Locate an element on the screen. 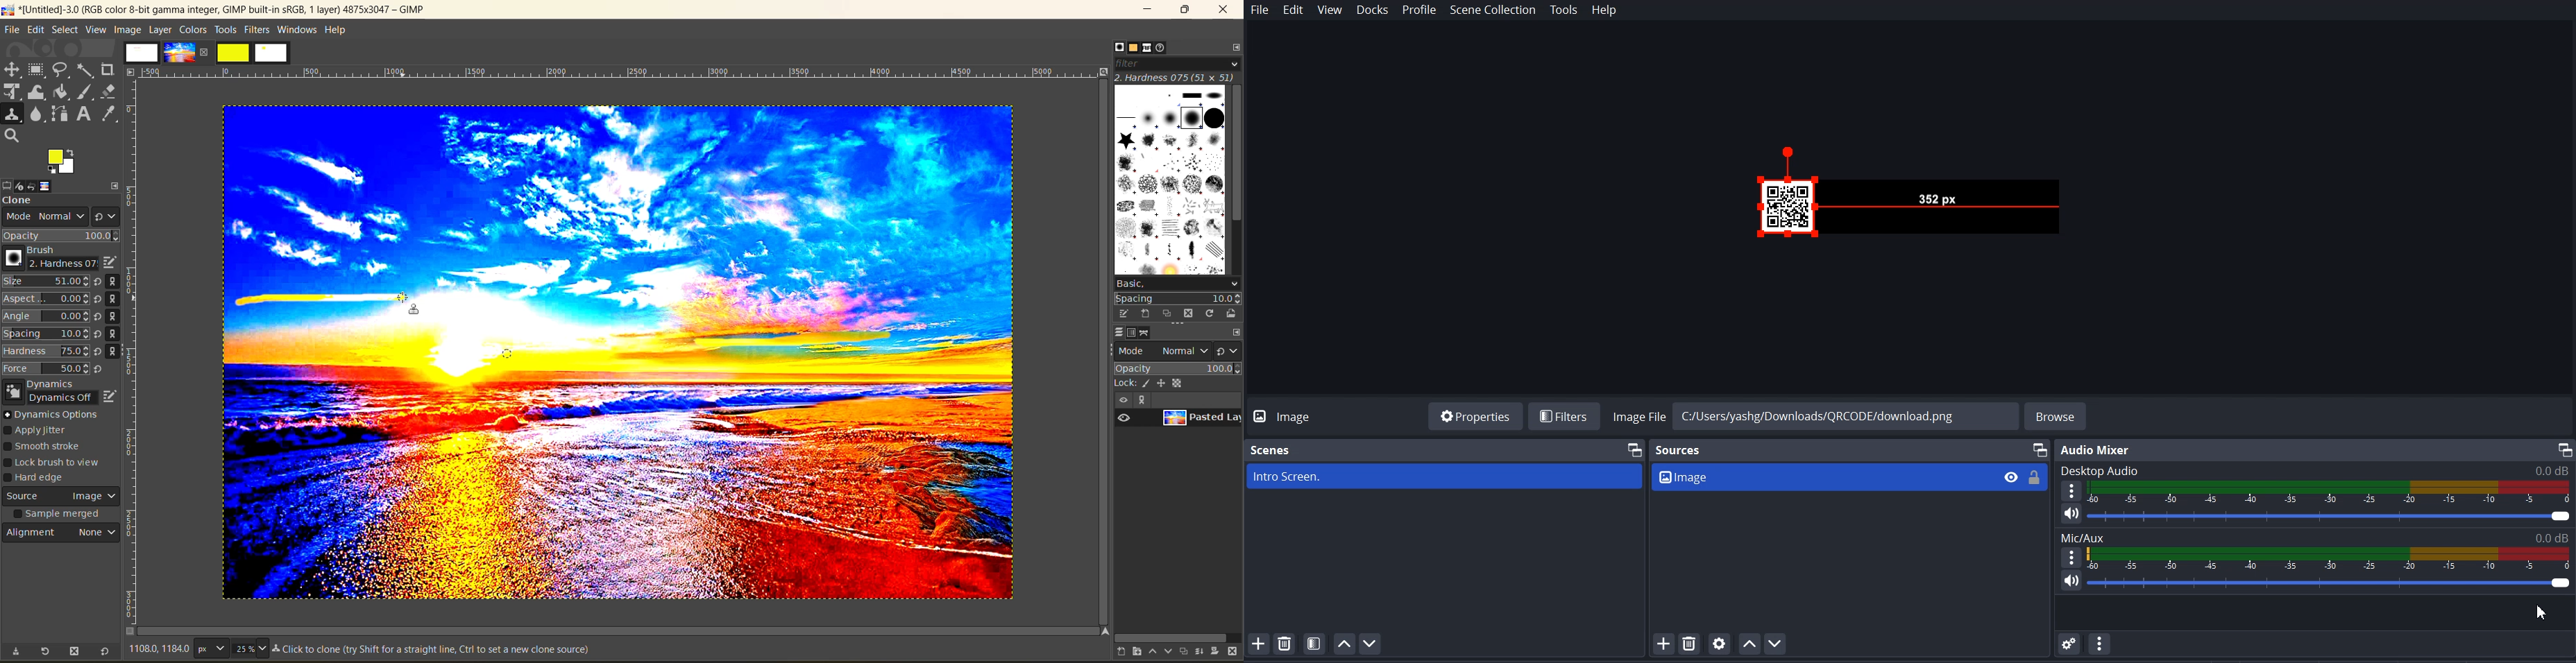 The height and width of the screenshot is (672, 2576). rectangle select tool is located at coordinates (38, 70).